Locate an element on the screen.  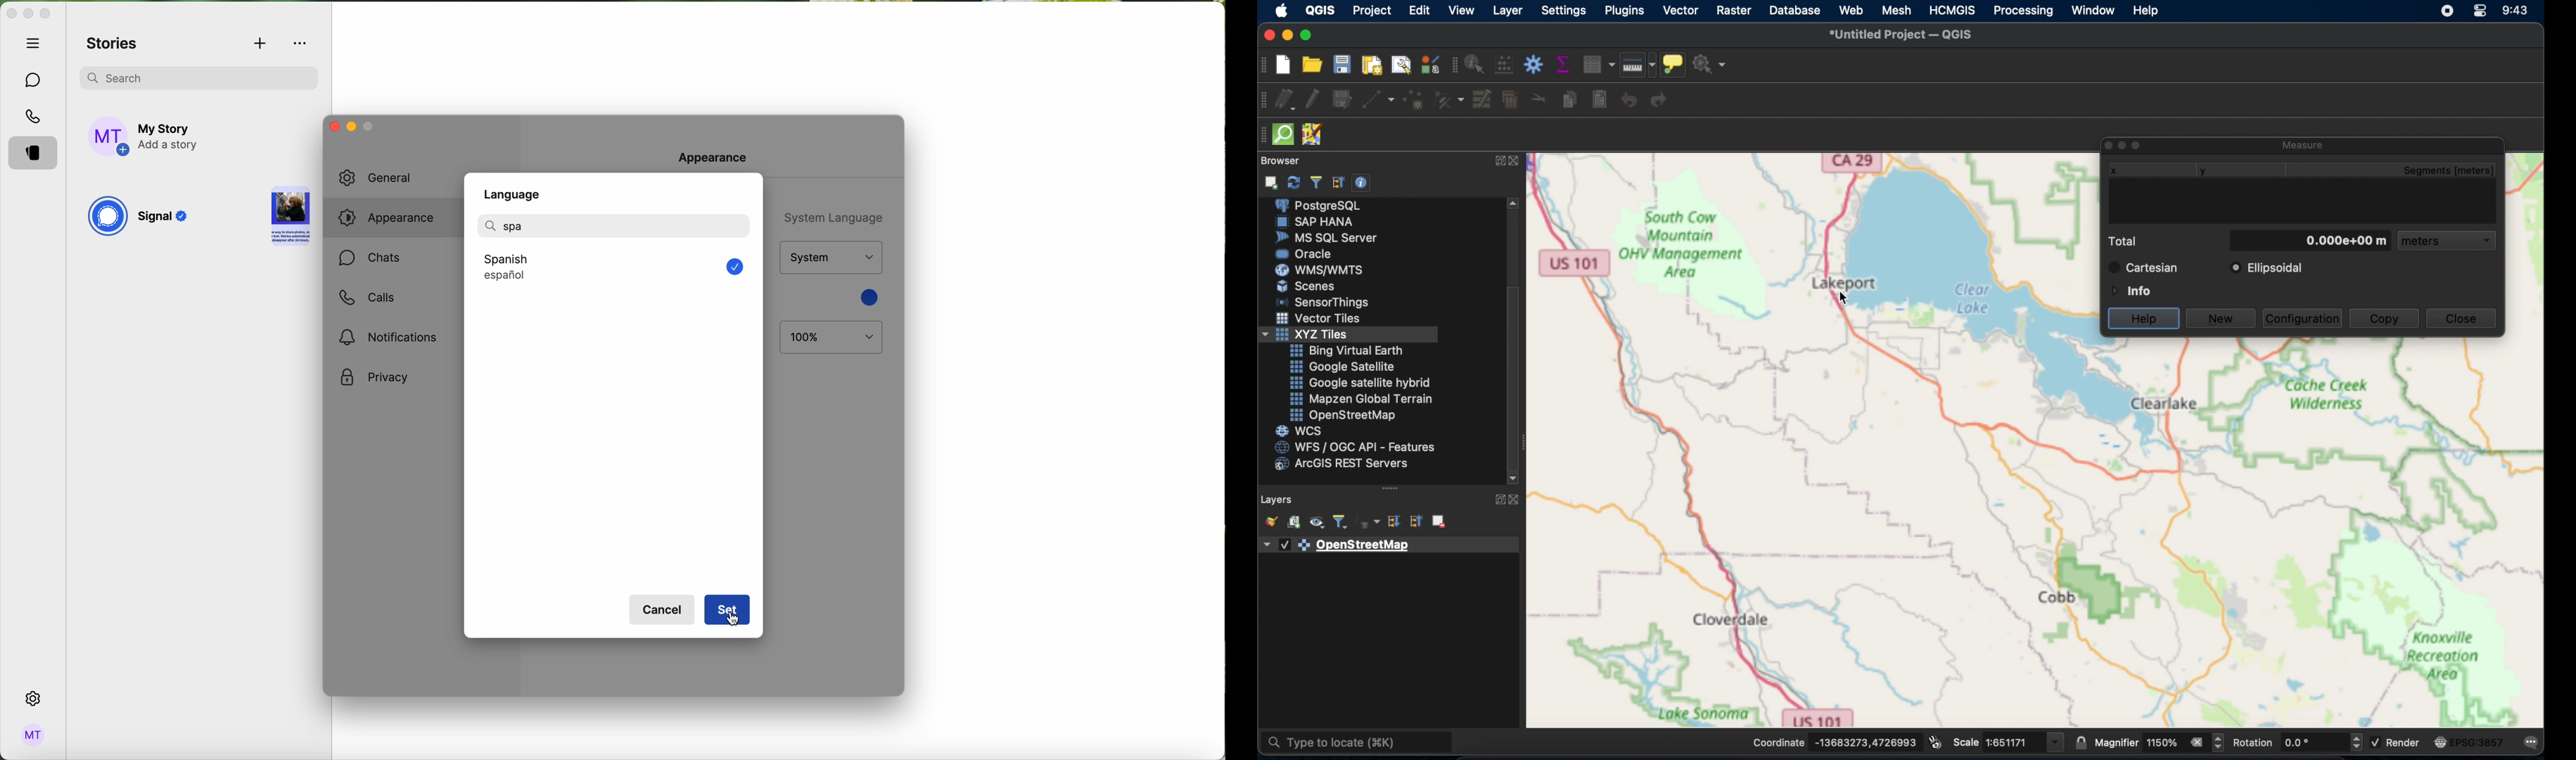
show attributes table is located at coordinates (1598, 64).